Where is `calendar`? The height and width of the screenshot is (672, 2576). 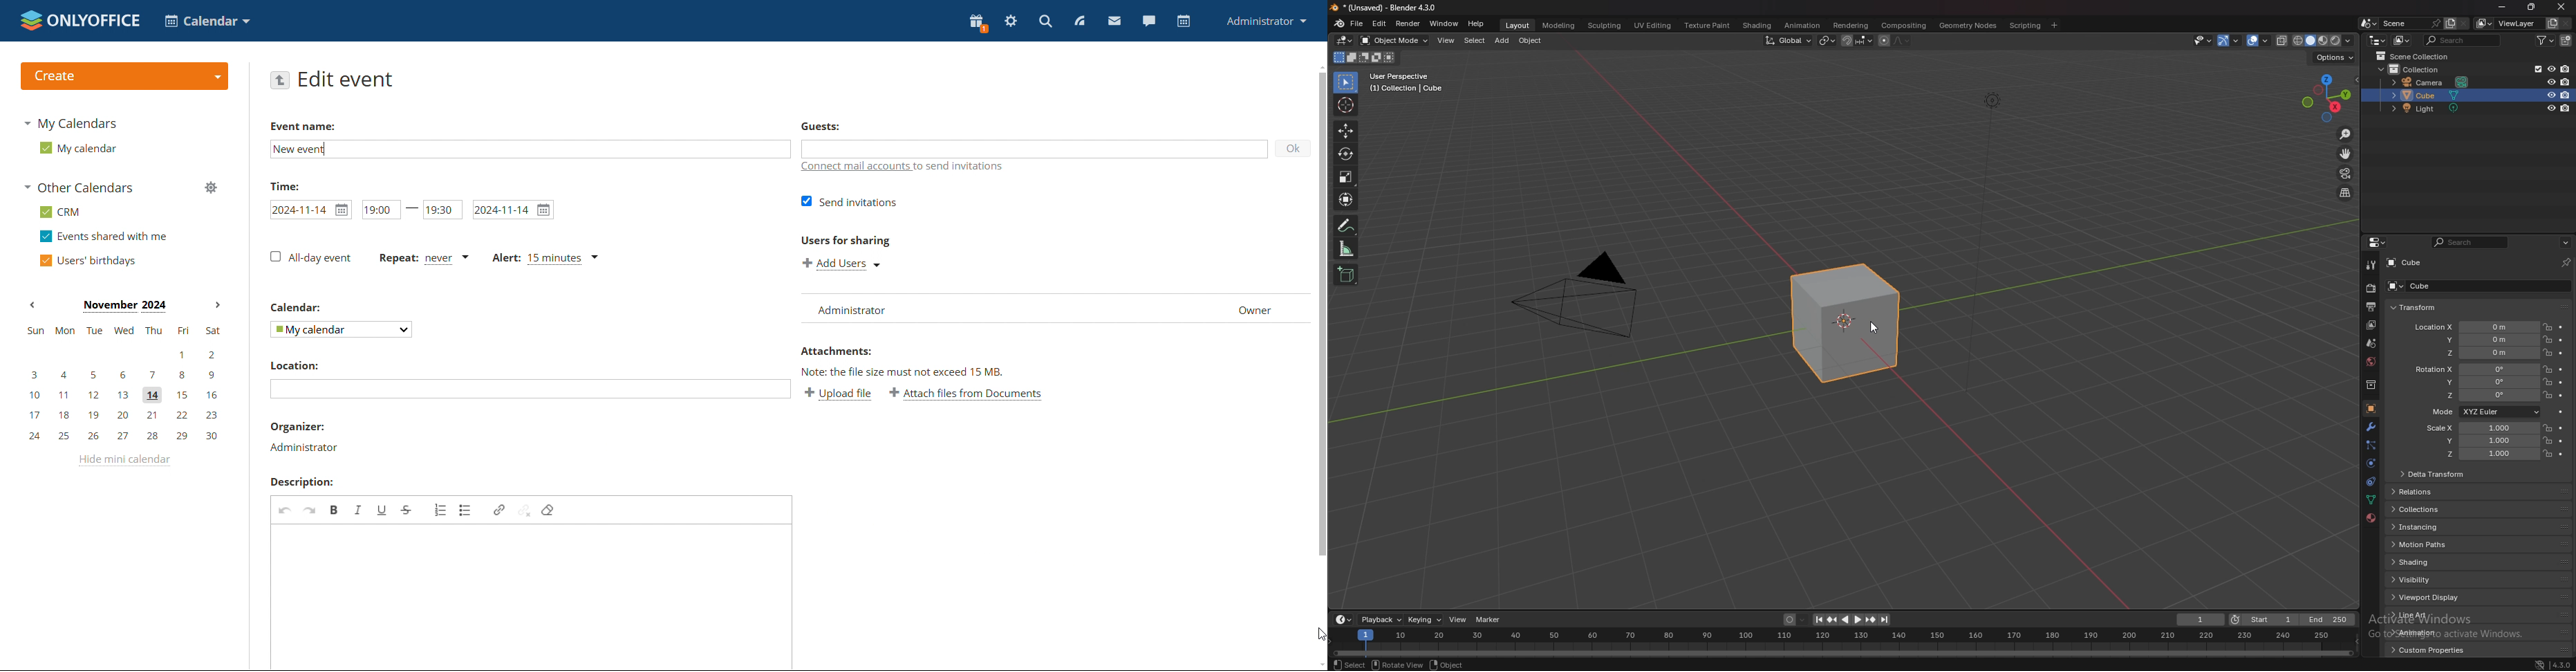
calendar is located at coordinates (1184, 21).